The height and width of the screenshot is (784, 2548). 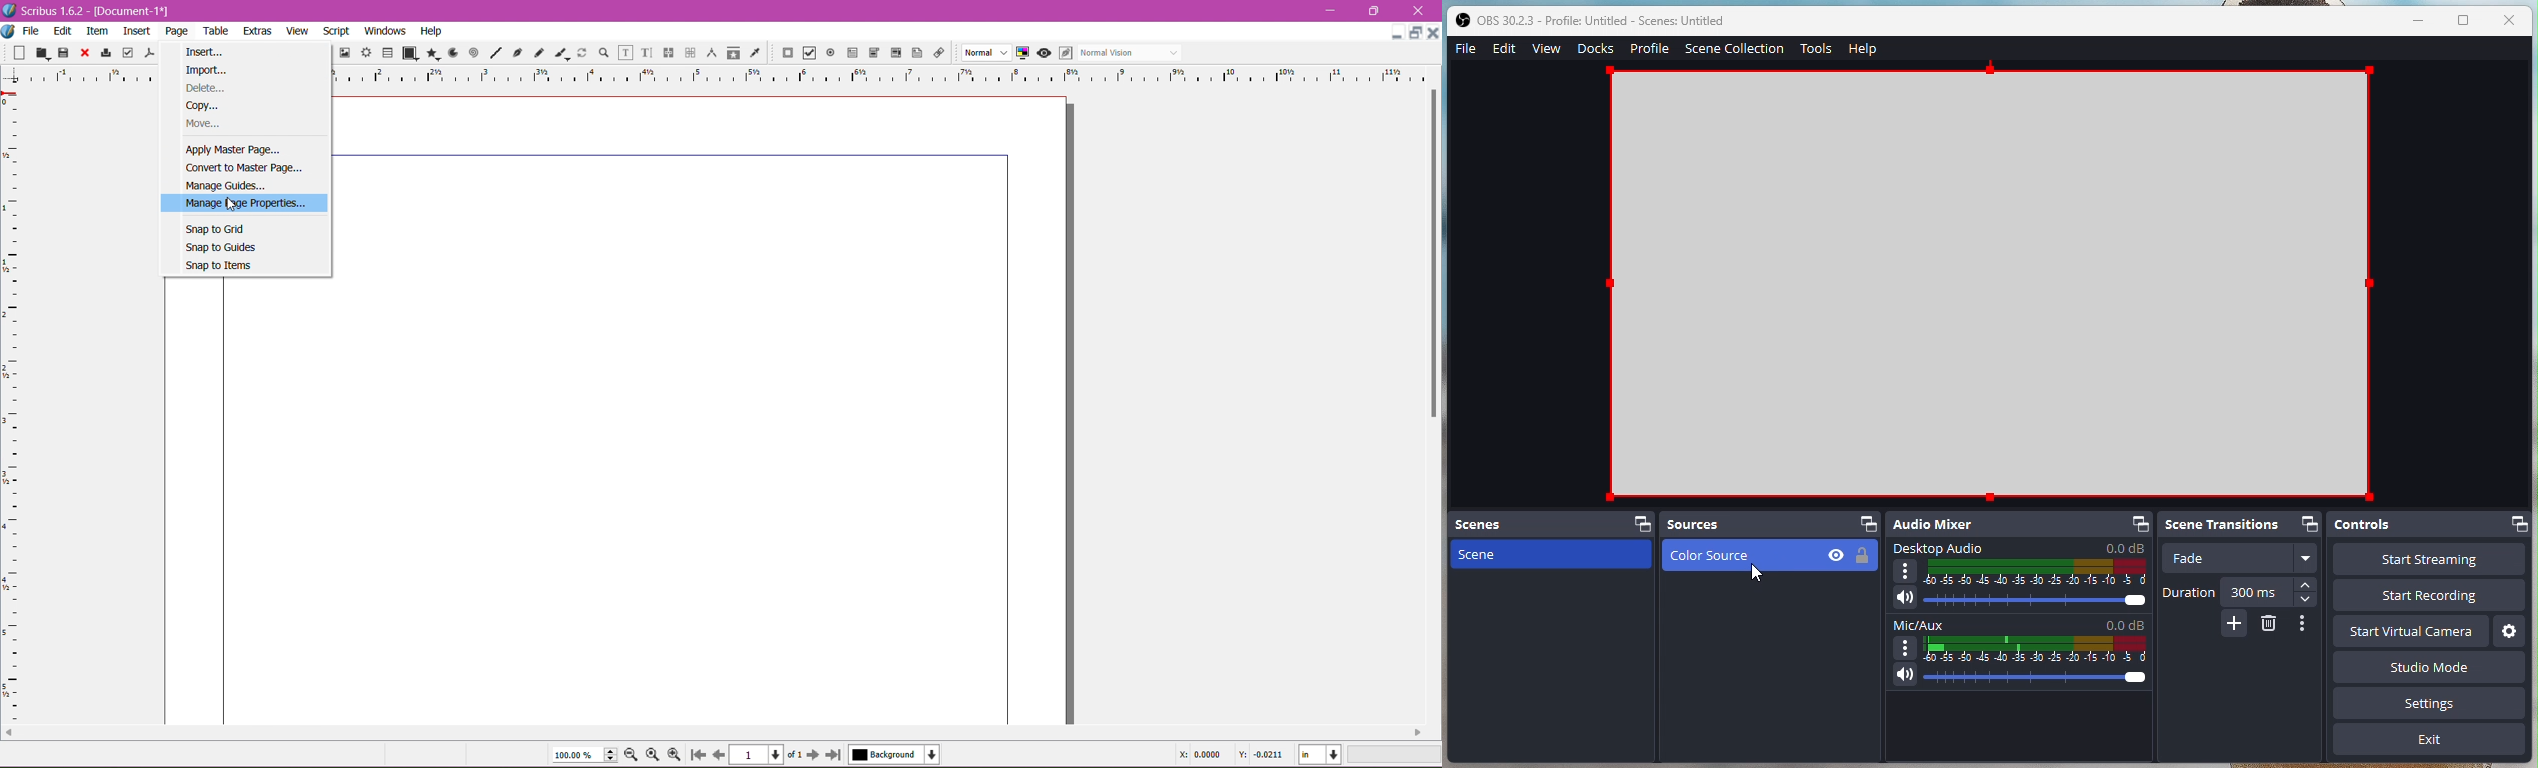 I want to click on Select the visual appearance of the display, so click(x=1133, y=53).